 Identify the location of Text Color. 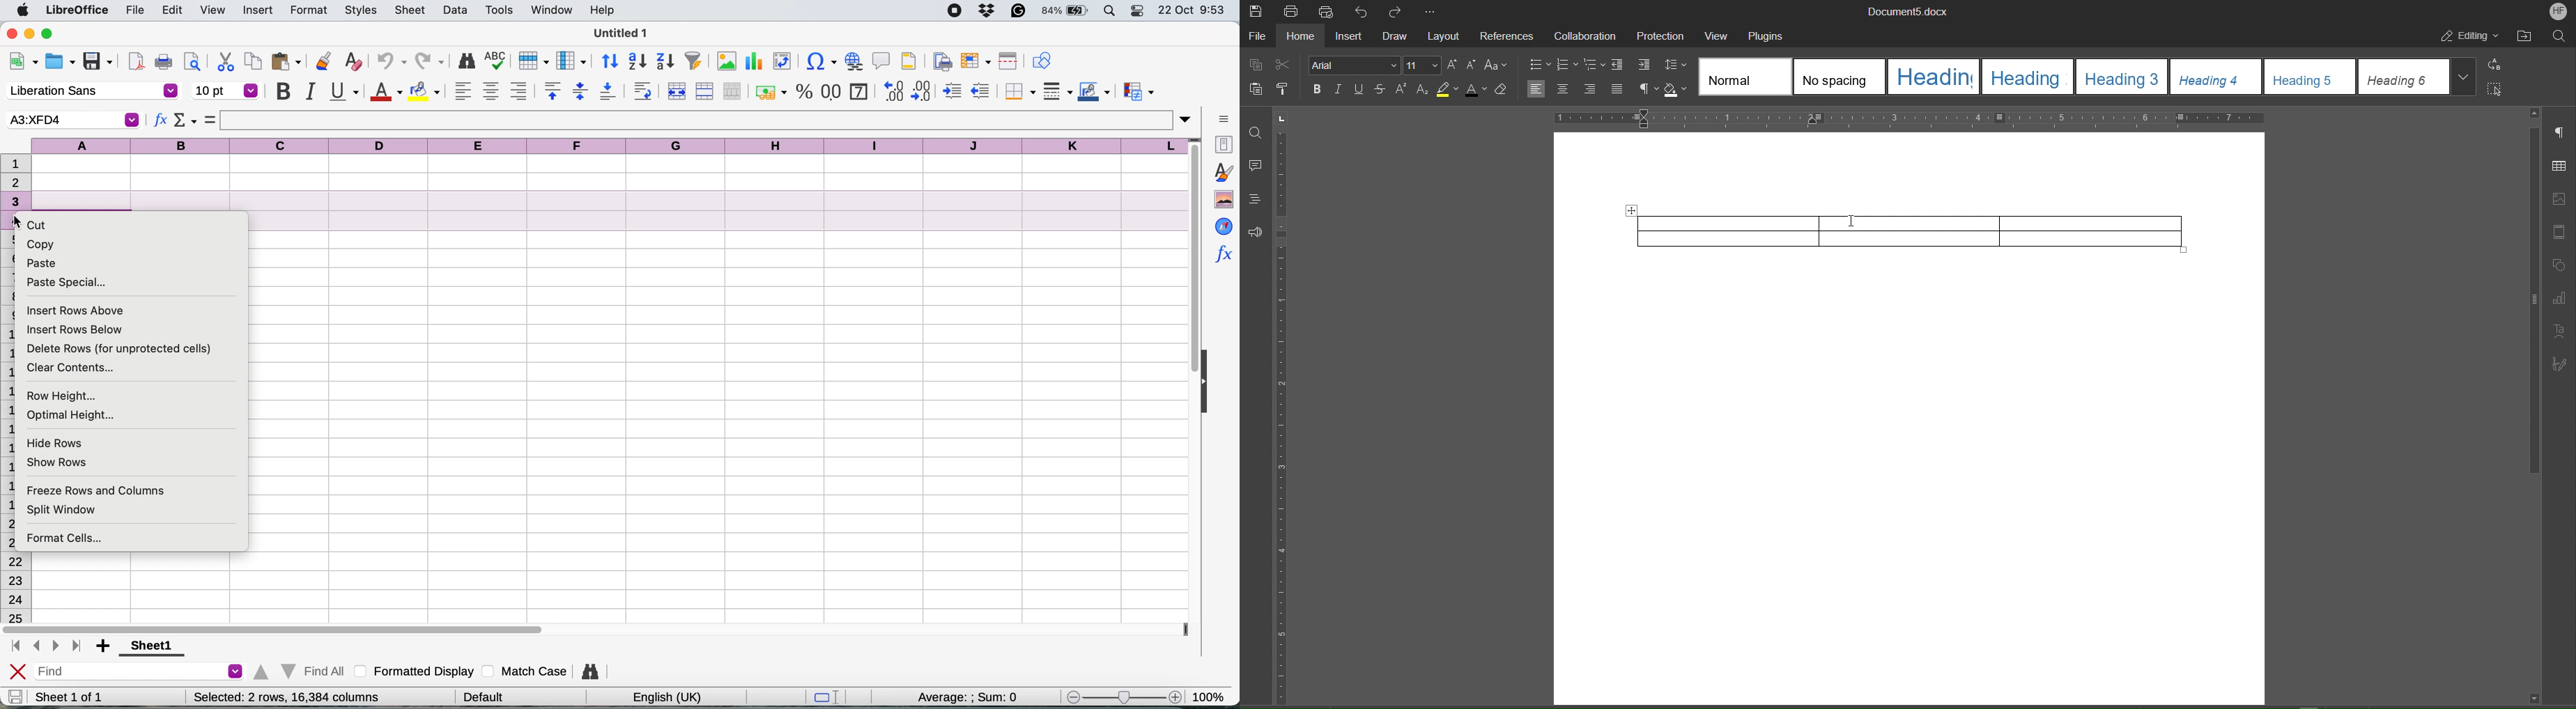
(1476, 89).